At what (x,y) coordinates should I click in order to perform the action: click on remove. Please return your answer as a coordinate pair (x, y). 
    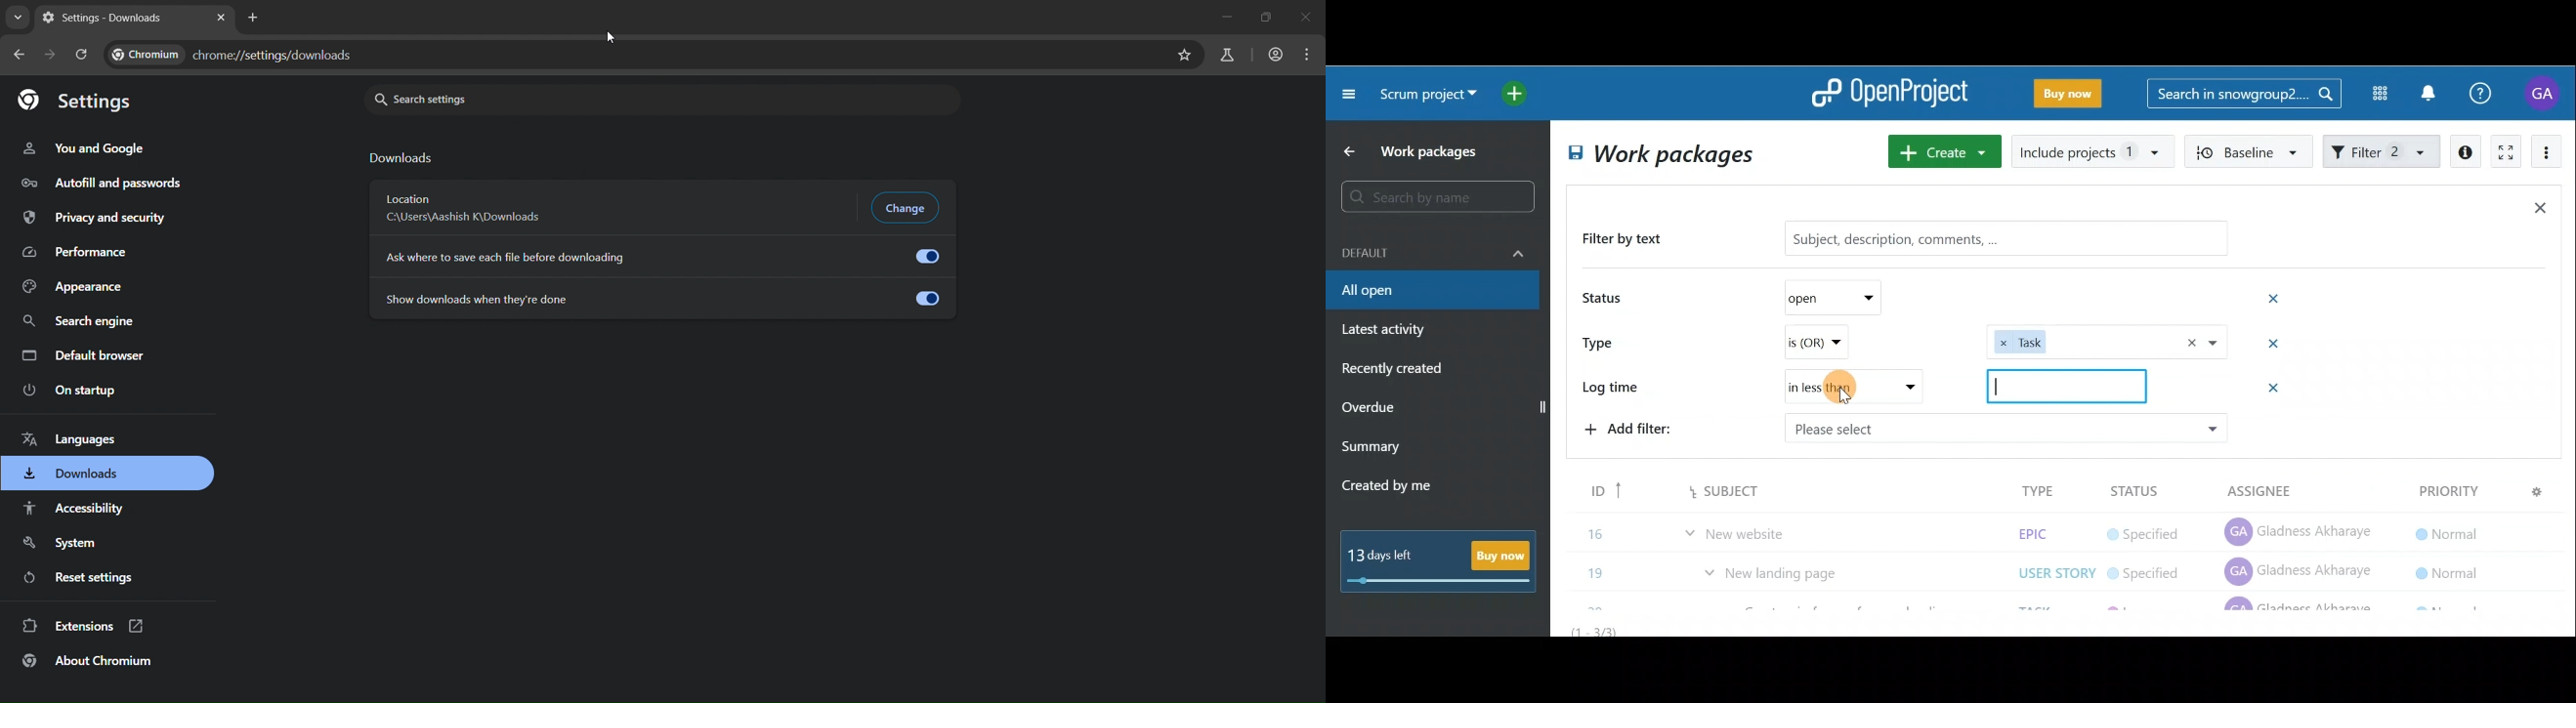
    Looking at the image, I should click on (2276, 391).